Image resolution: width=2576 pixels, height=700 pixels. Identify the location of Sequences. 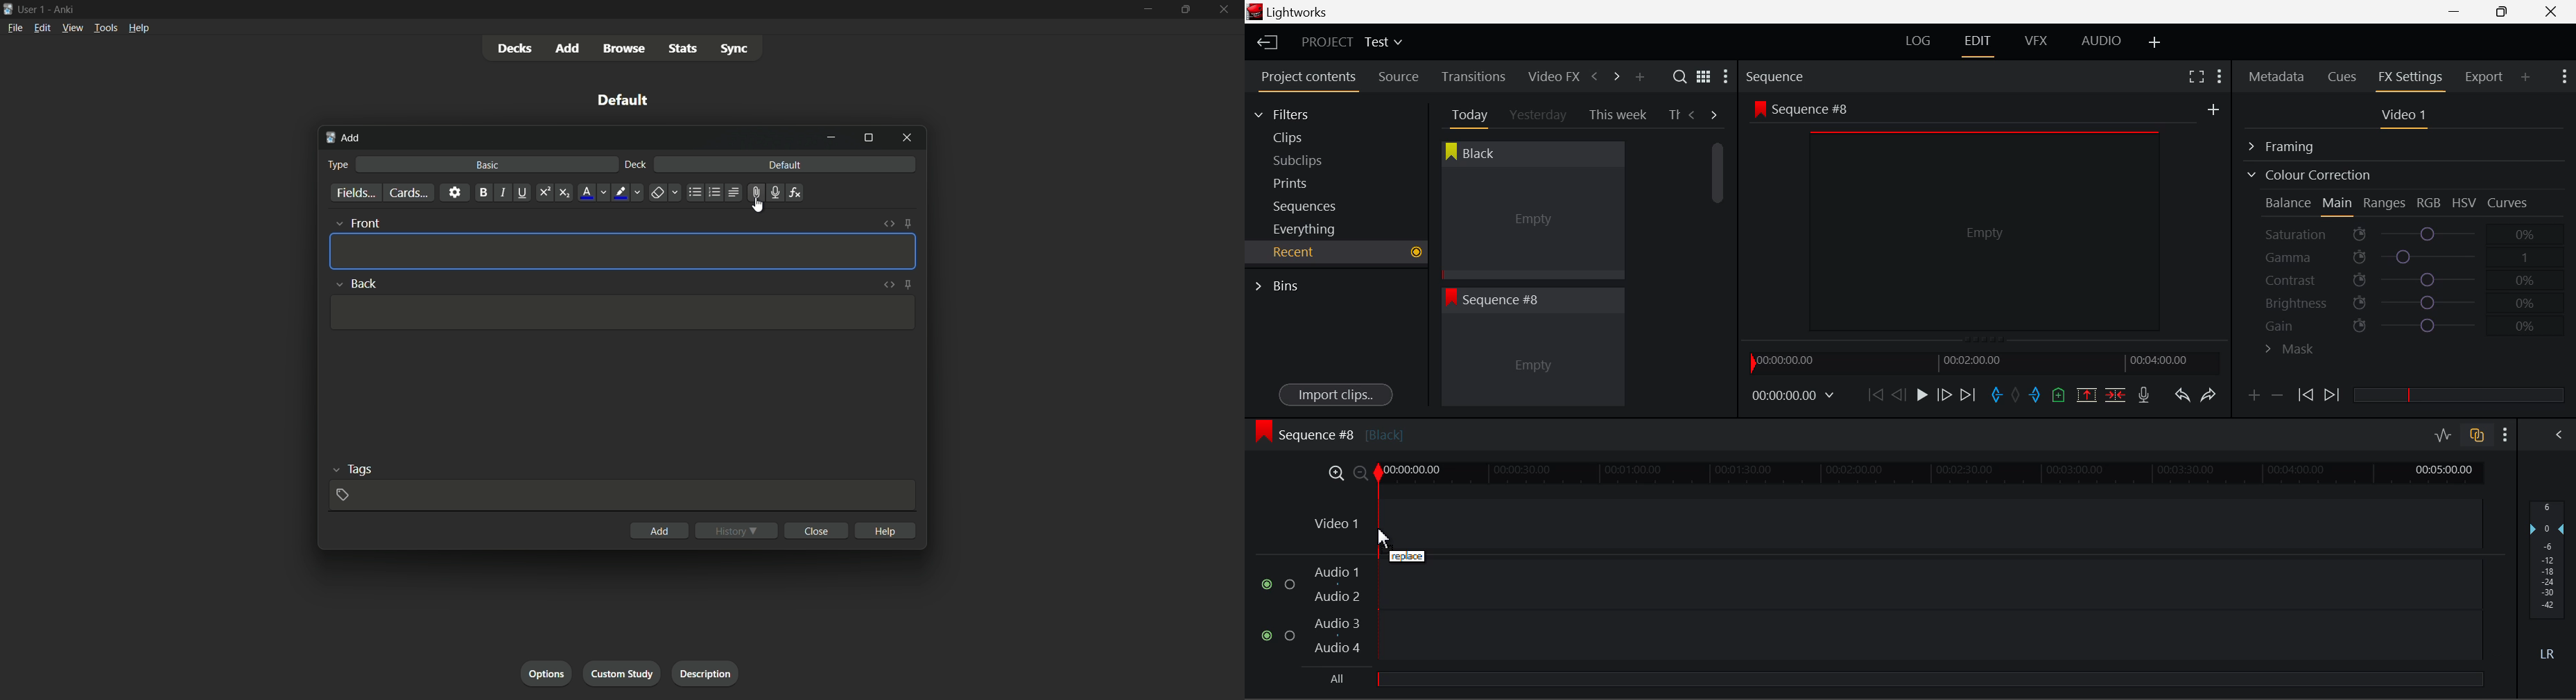
(1308, 204).